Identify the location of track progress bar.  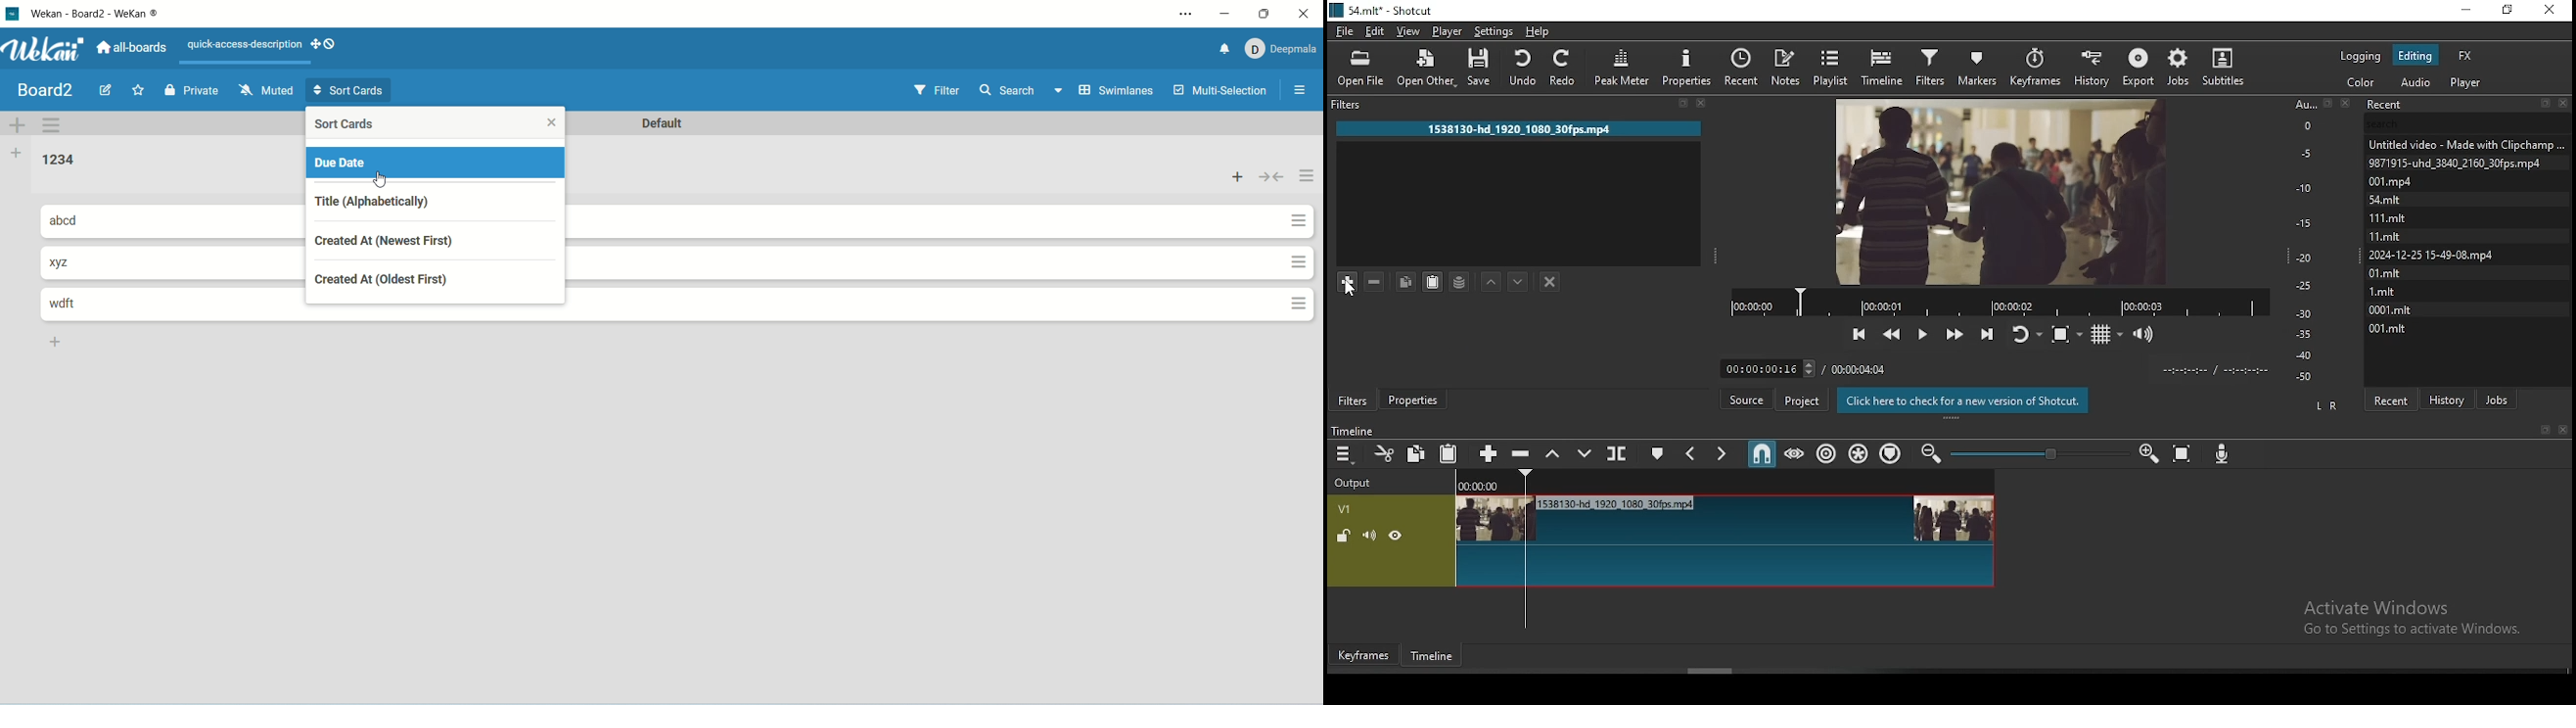
(2001, 300).